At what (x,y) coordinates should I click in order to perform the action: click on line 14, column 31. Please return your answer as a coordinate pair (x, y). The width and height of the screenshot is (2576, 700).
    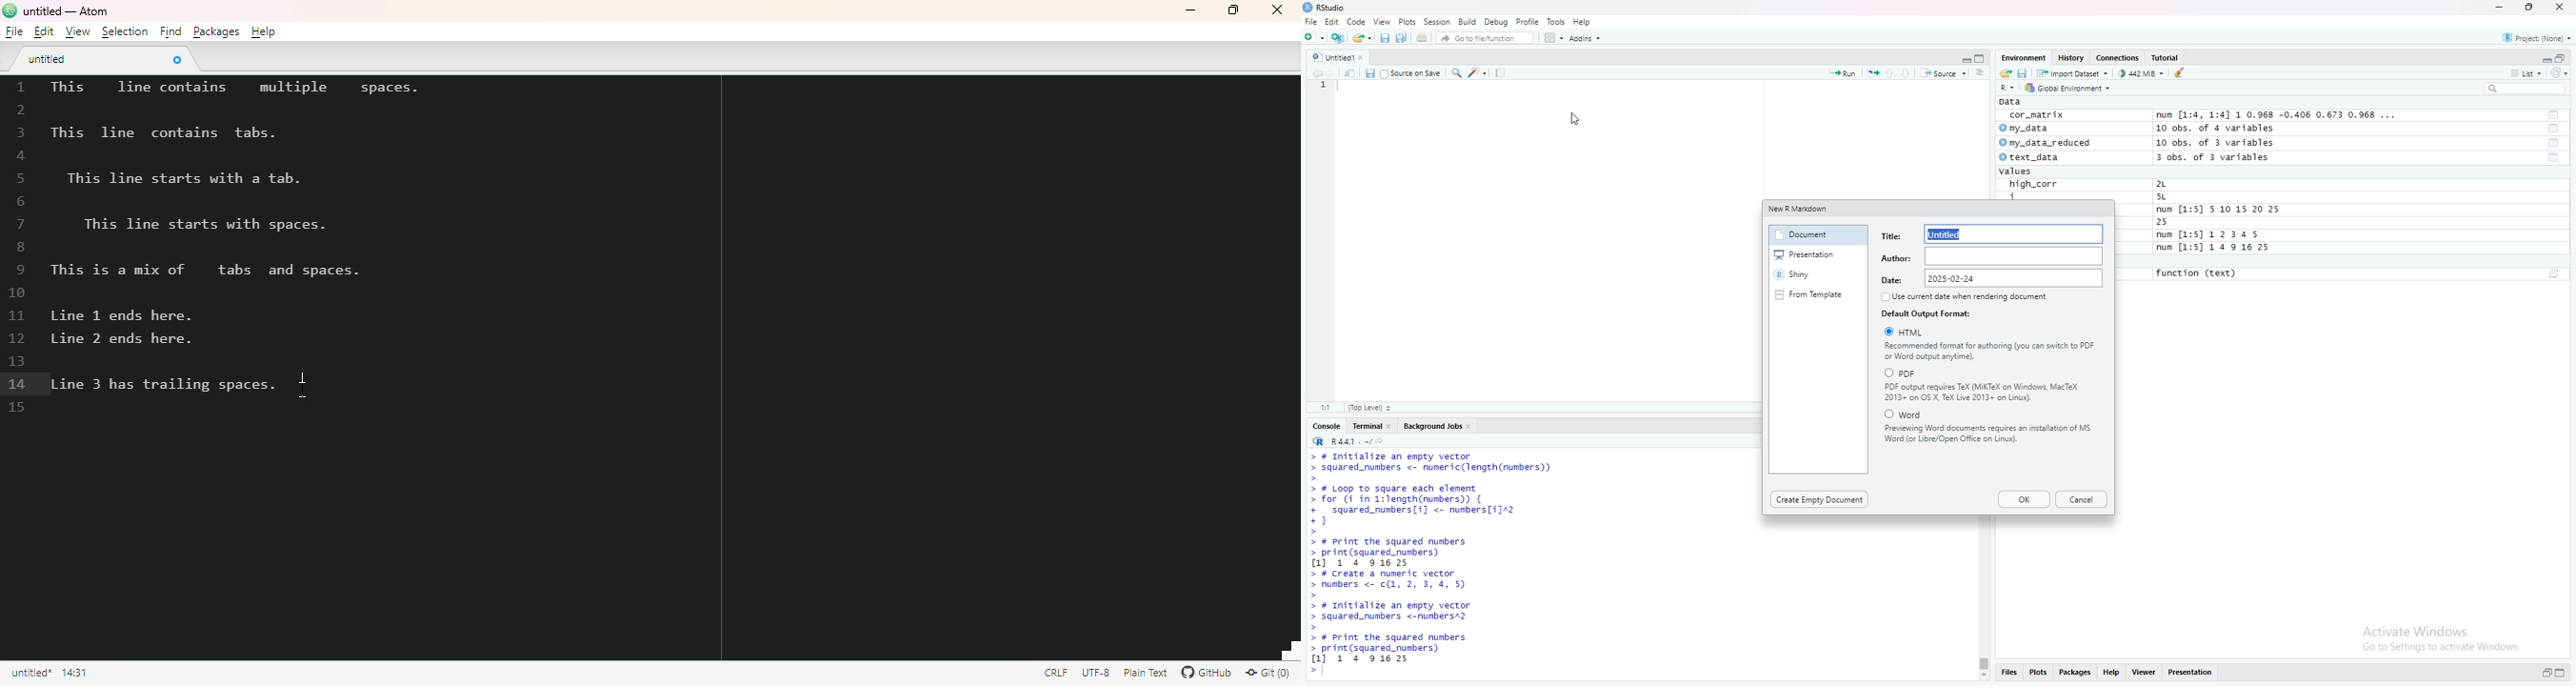
    Looking at the image, I should click on (74, 674).